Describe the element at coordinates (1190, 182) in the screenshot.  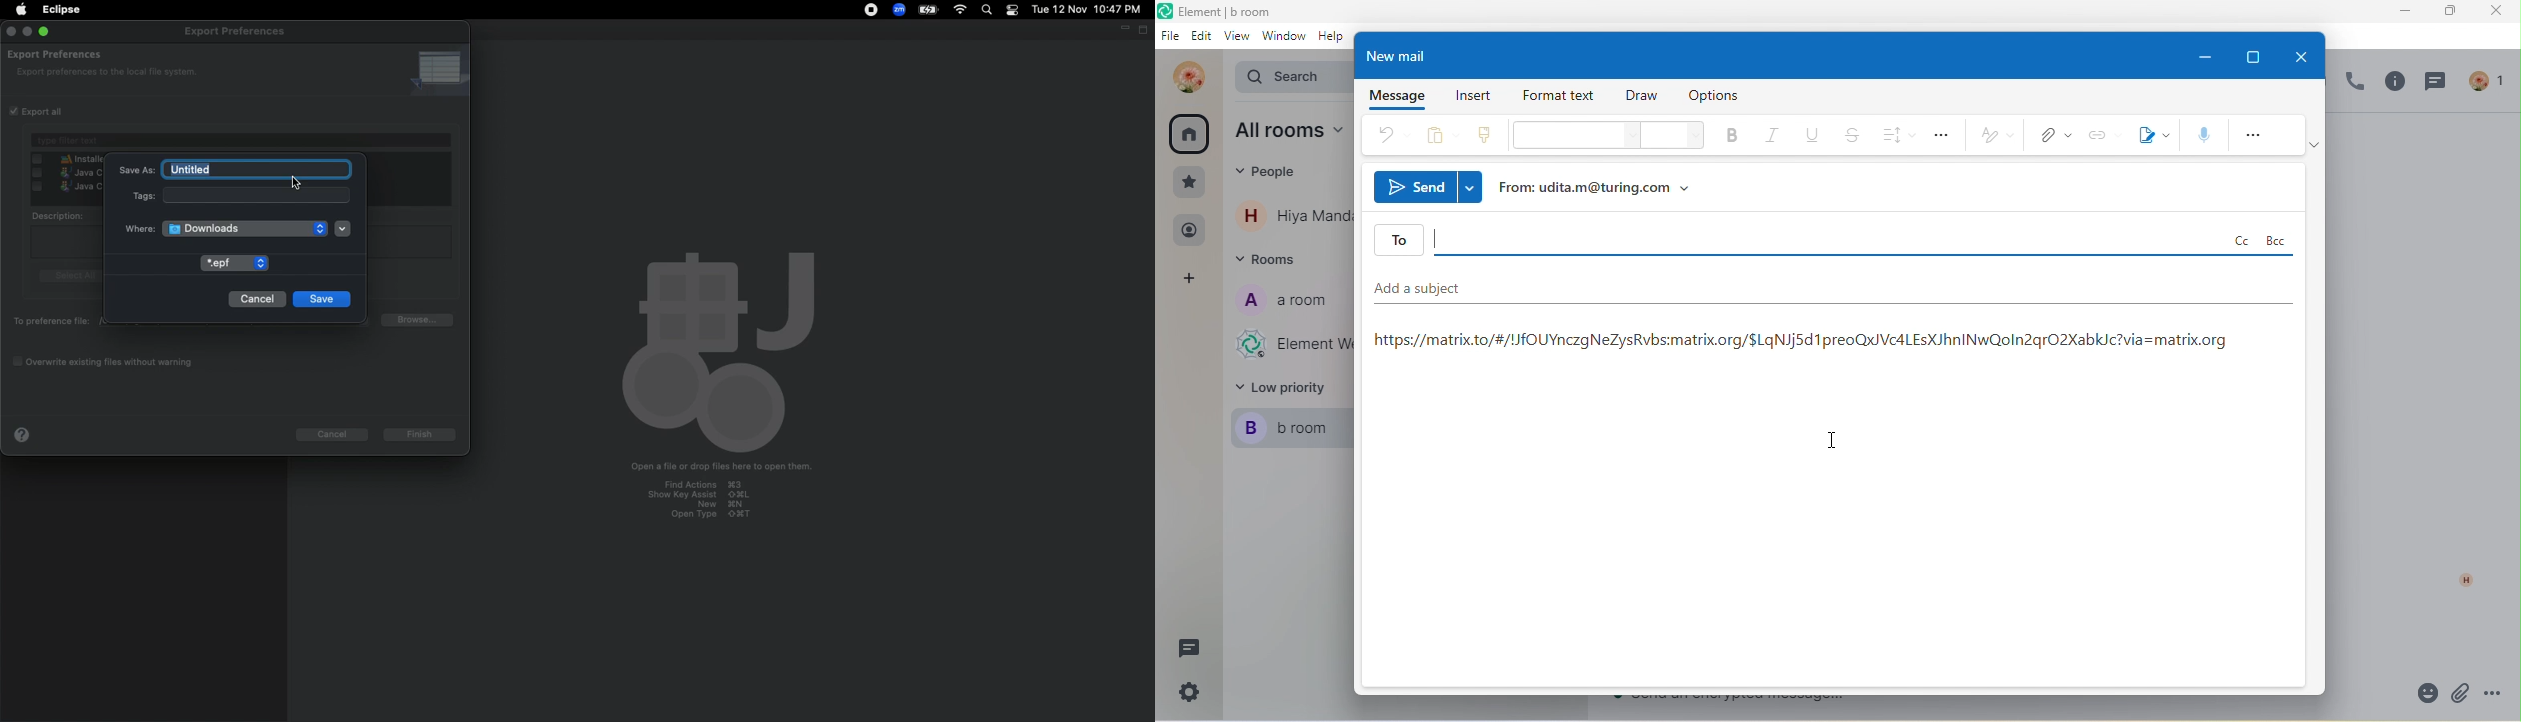
I see `favourite` at that location.